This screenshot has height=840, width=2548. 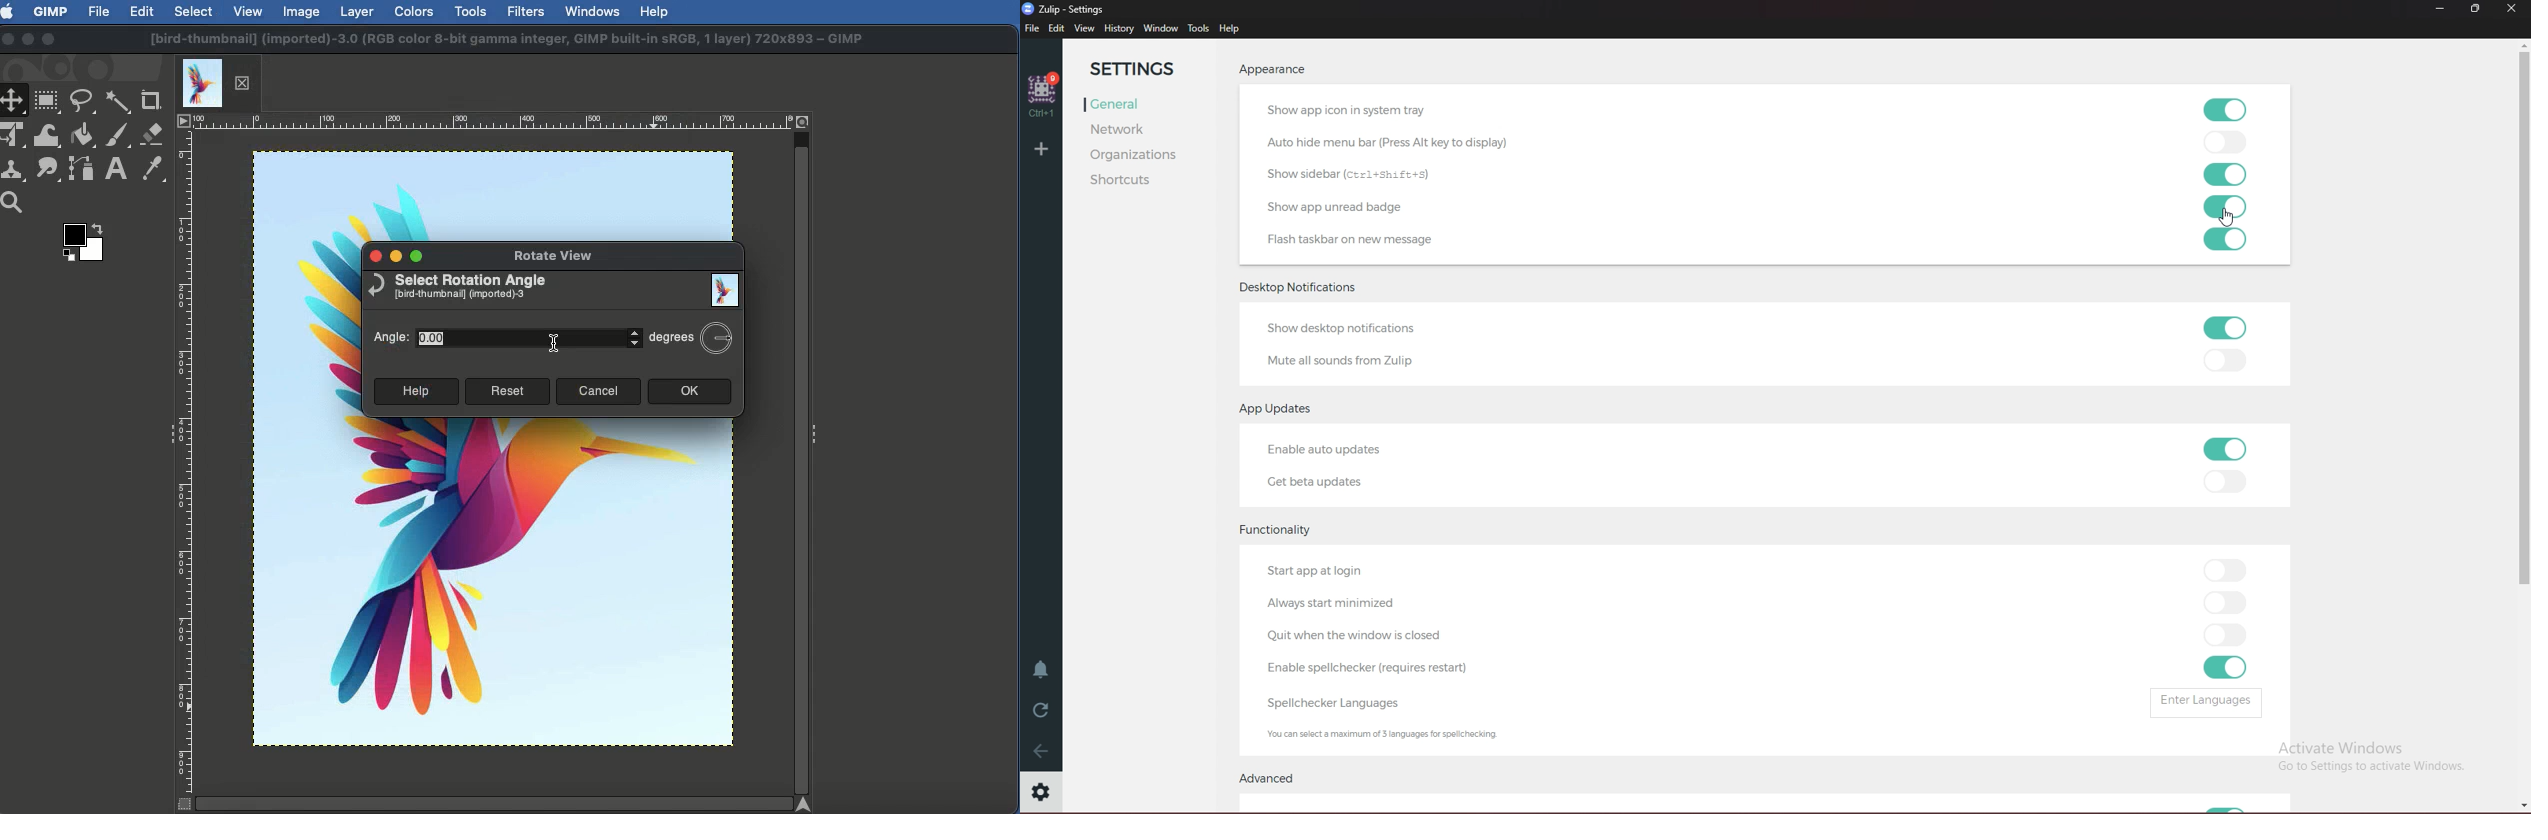 What do you see at coordinates (2227, 483) in the screenshot?
I see `toggle` at bounding box center [2227, 483].